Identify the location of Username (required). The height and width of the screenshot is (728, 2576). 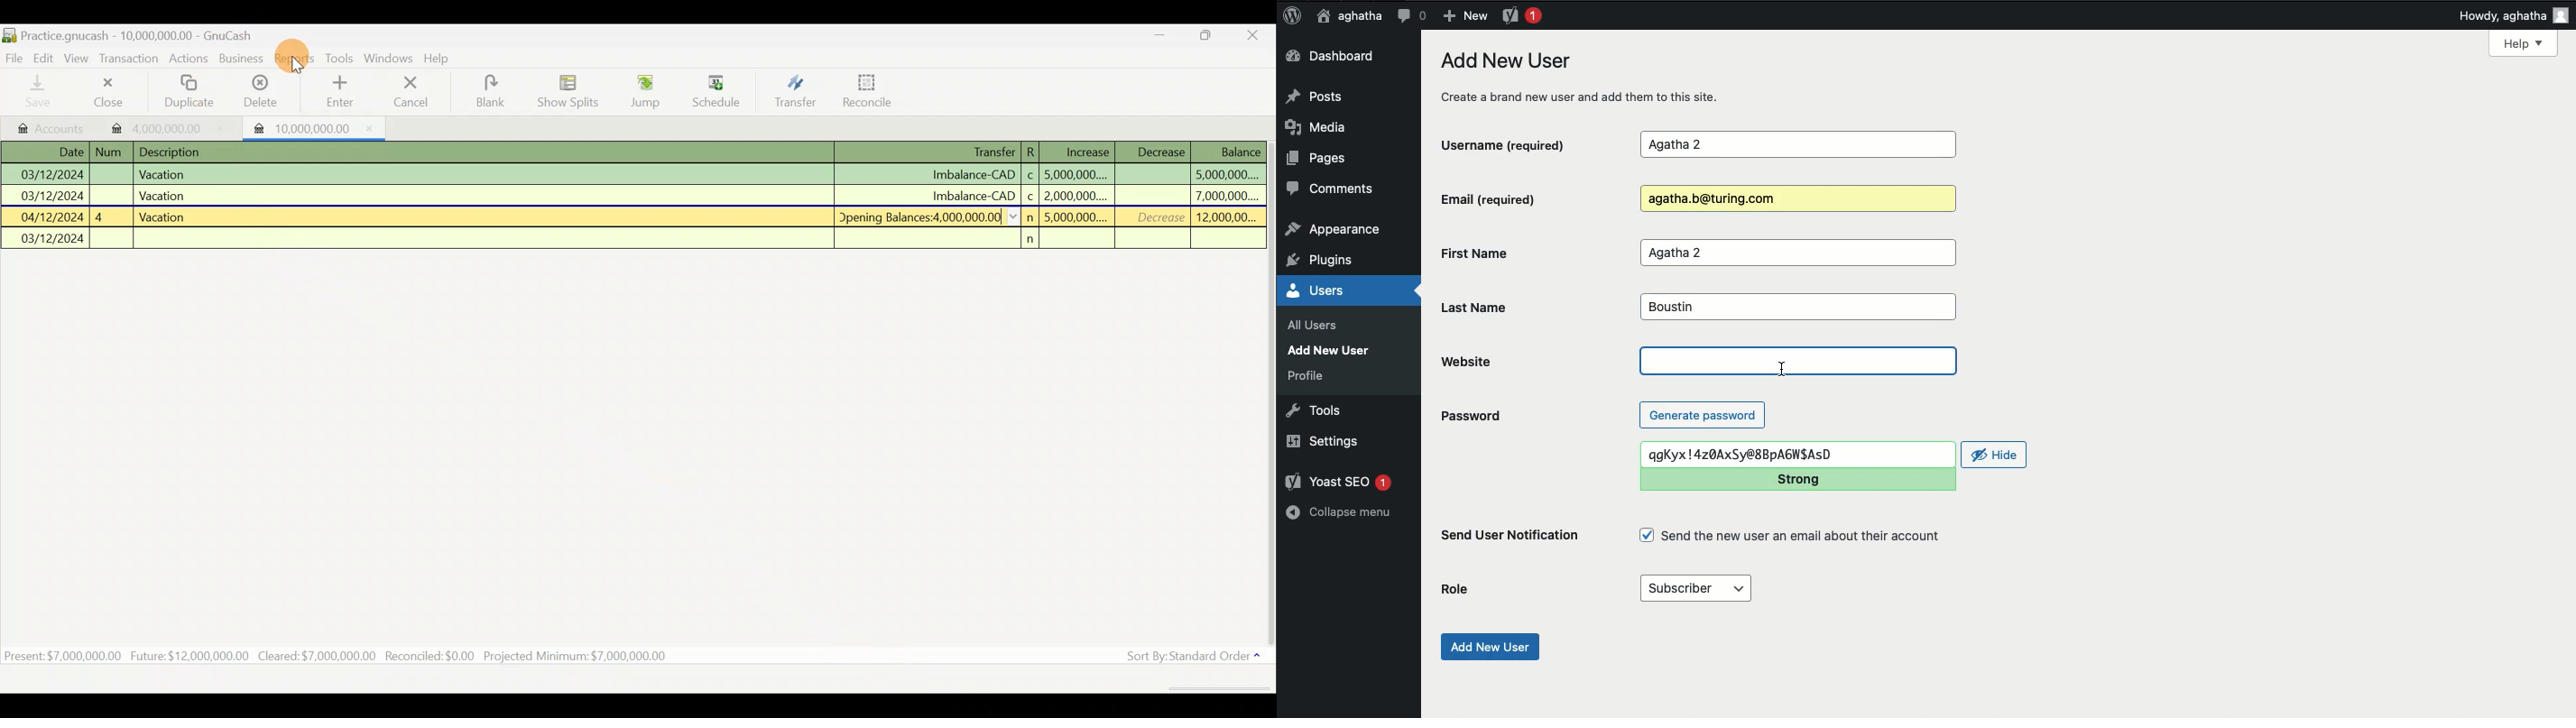
(1519, 143).